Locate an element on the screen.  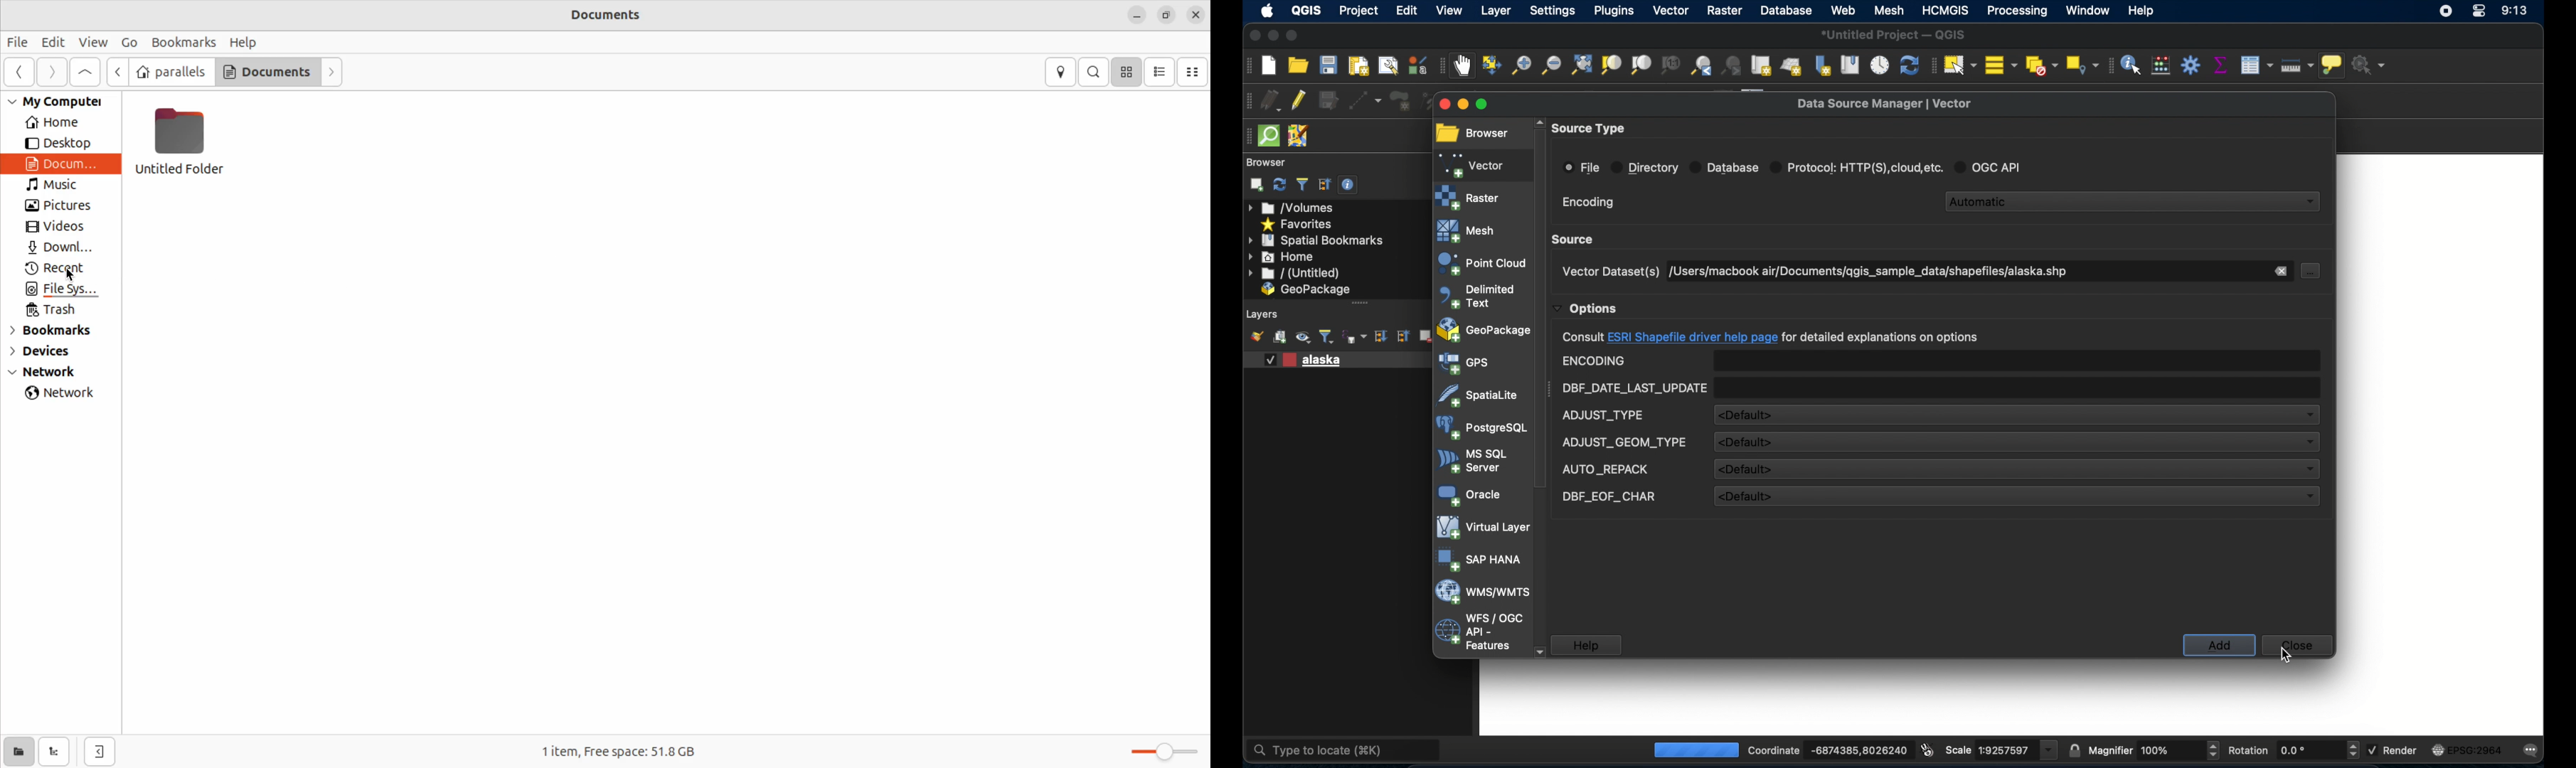
zoom out is located at coordinates (1550, 68).